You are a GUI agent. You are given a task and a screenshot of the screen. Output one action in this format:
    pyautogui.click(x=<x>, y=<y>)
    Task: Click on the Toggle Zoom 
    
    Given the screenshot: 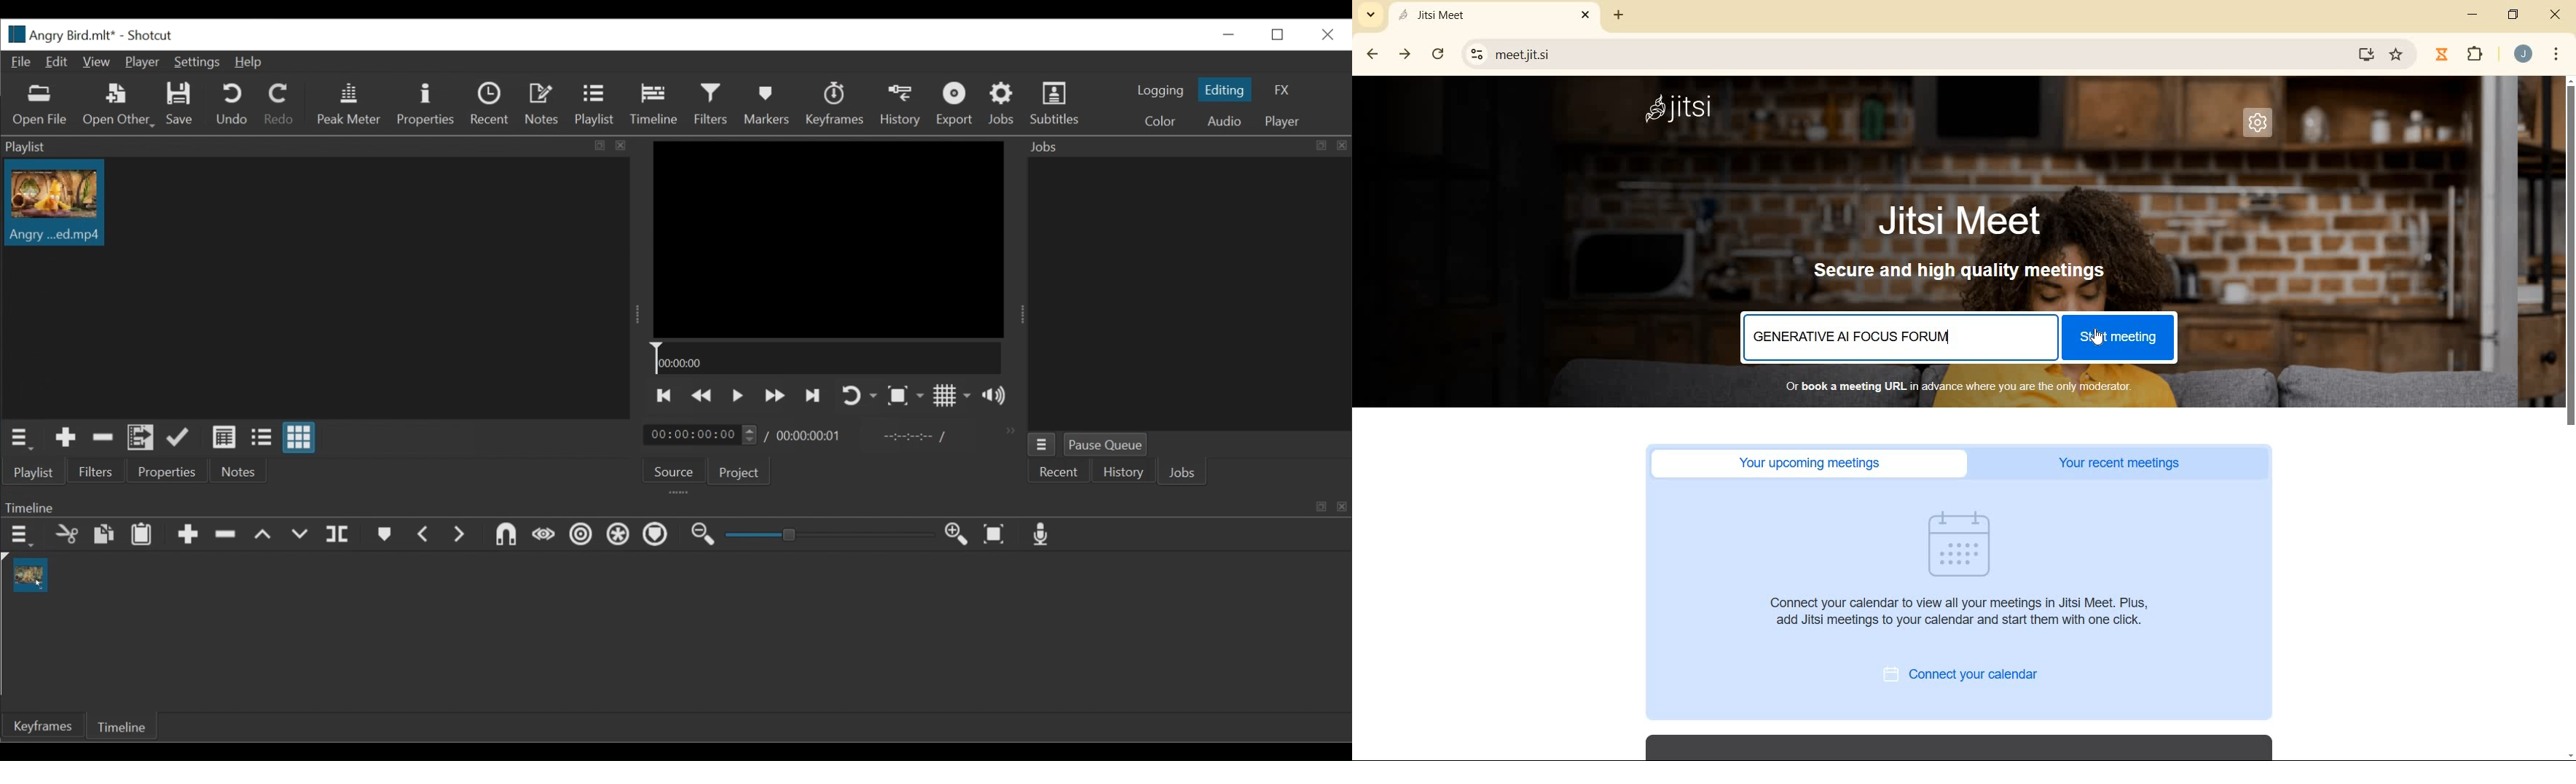 What is the action you would take?
    pyautogui.click(x=906, y=395)
    